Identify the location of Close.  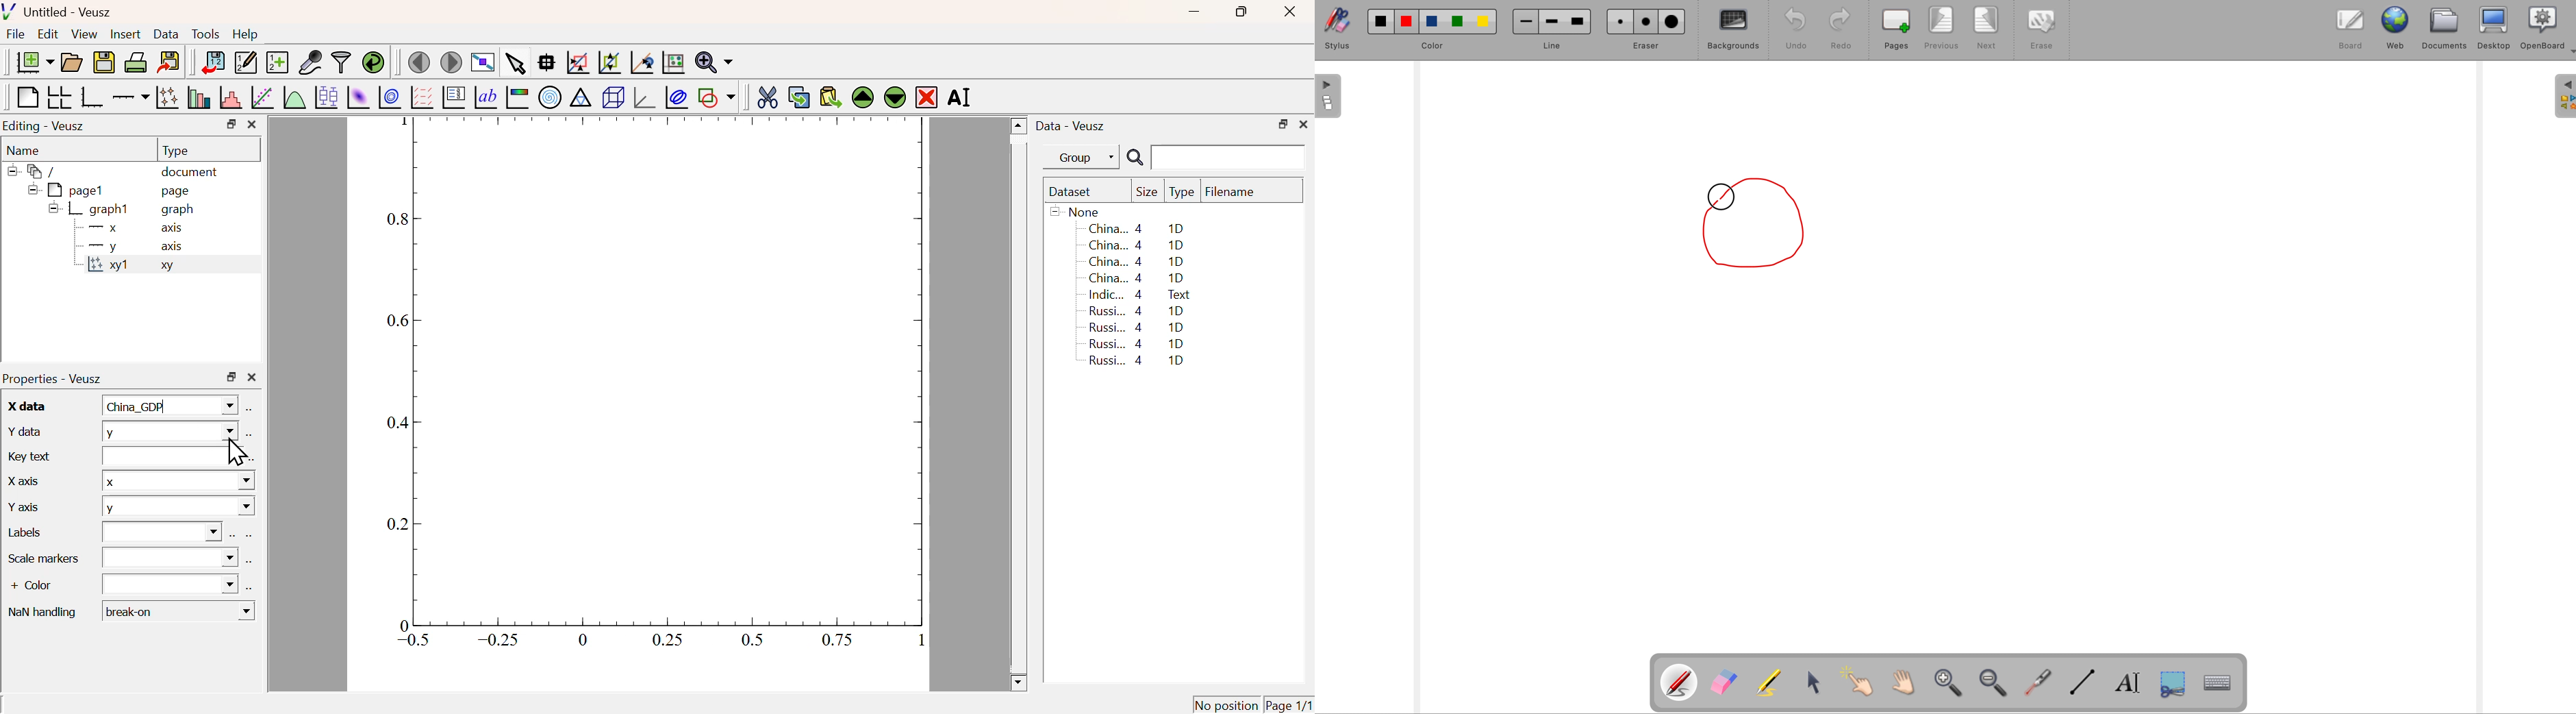
(1304, 123).